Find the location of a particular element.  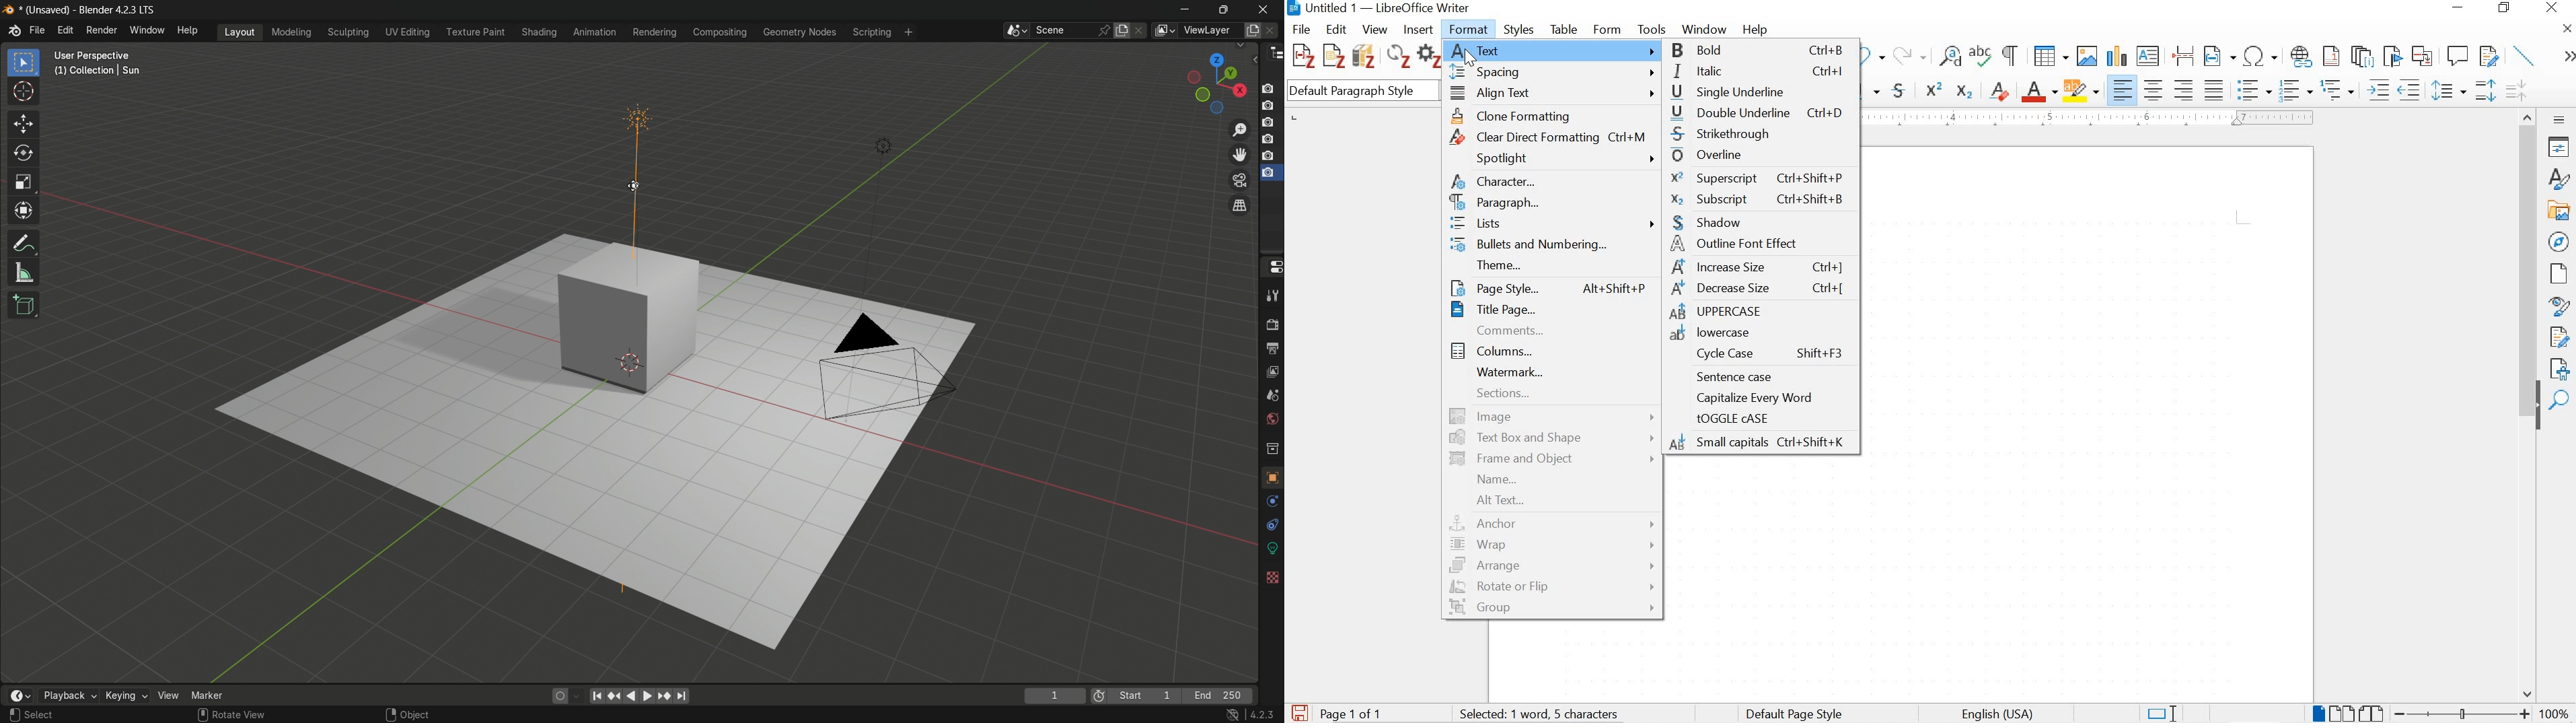

subscript              Ctrl+Shift+B is located at coordinates (1758, 199).